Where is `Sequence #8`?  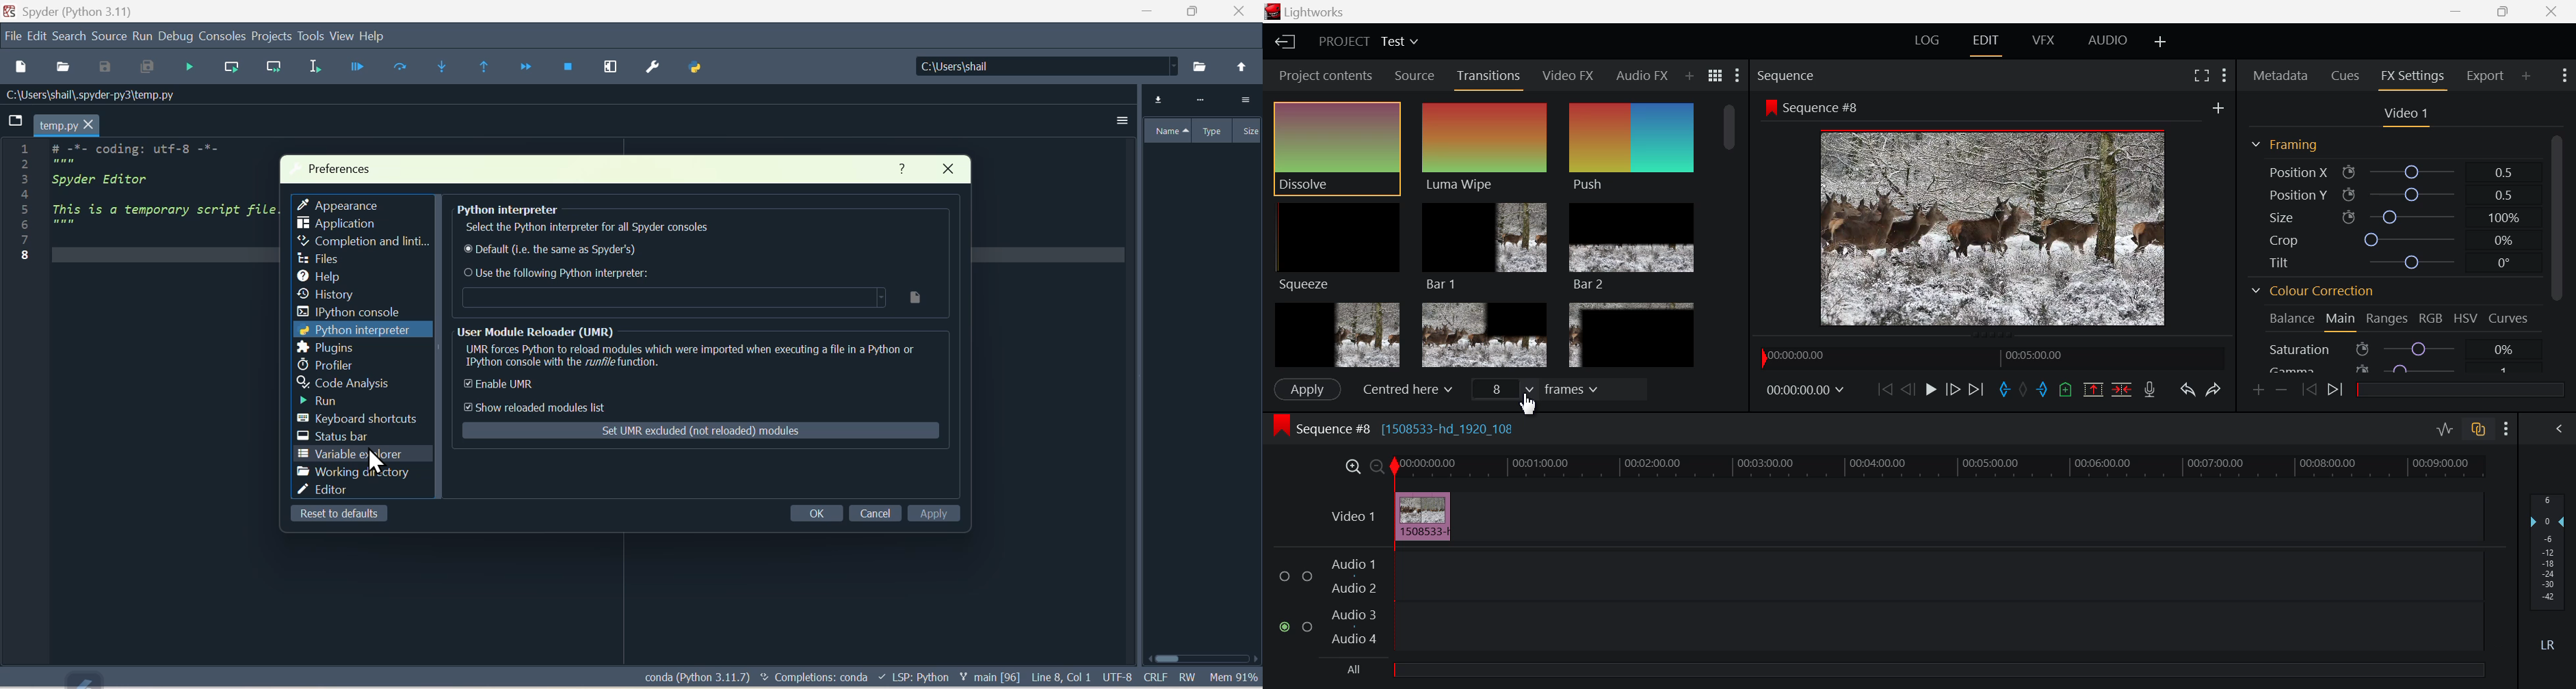
Sequence #8 is located at coordinates (1826, 109).